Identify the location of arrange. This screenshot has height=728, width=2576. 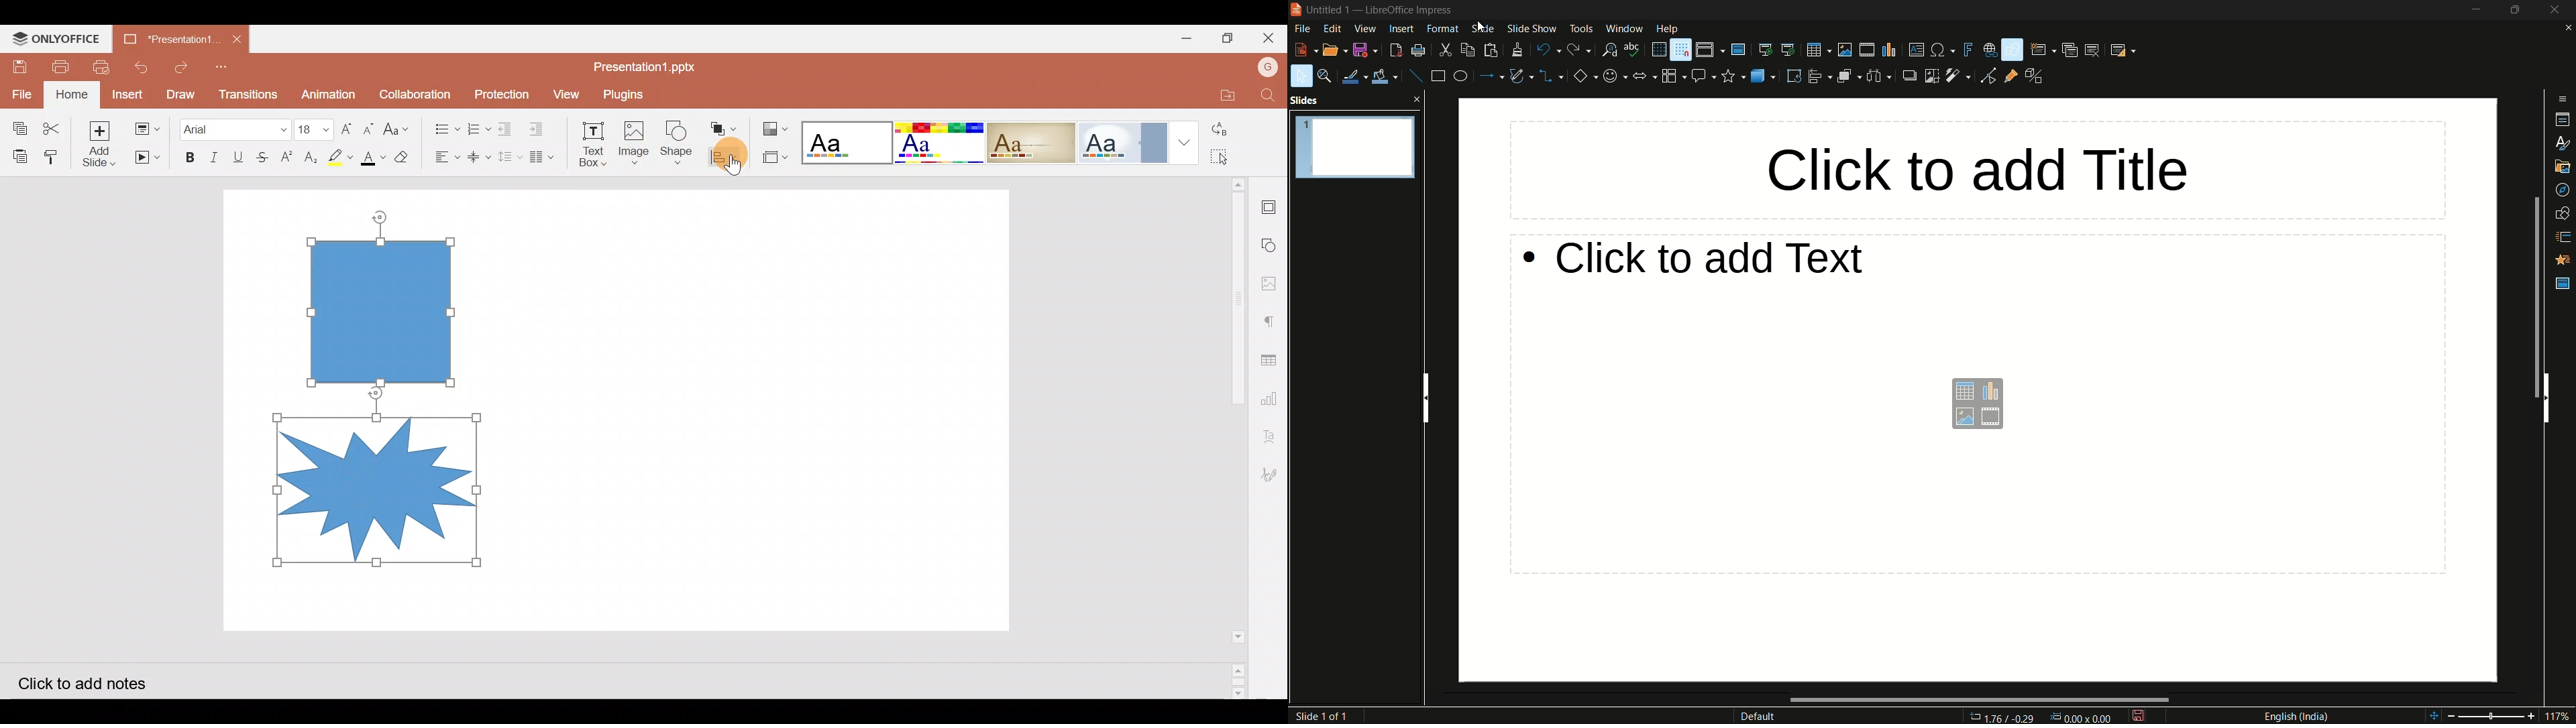
(1848, 77).